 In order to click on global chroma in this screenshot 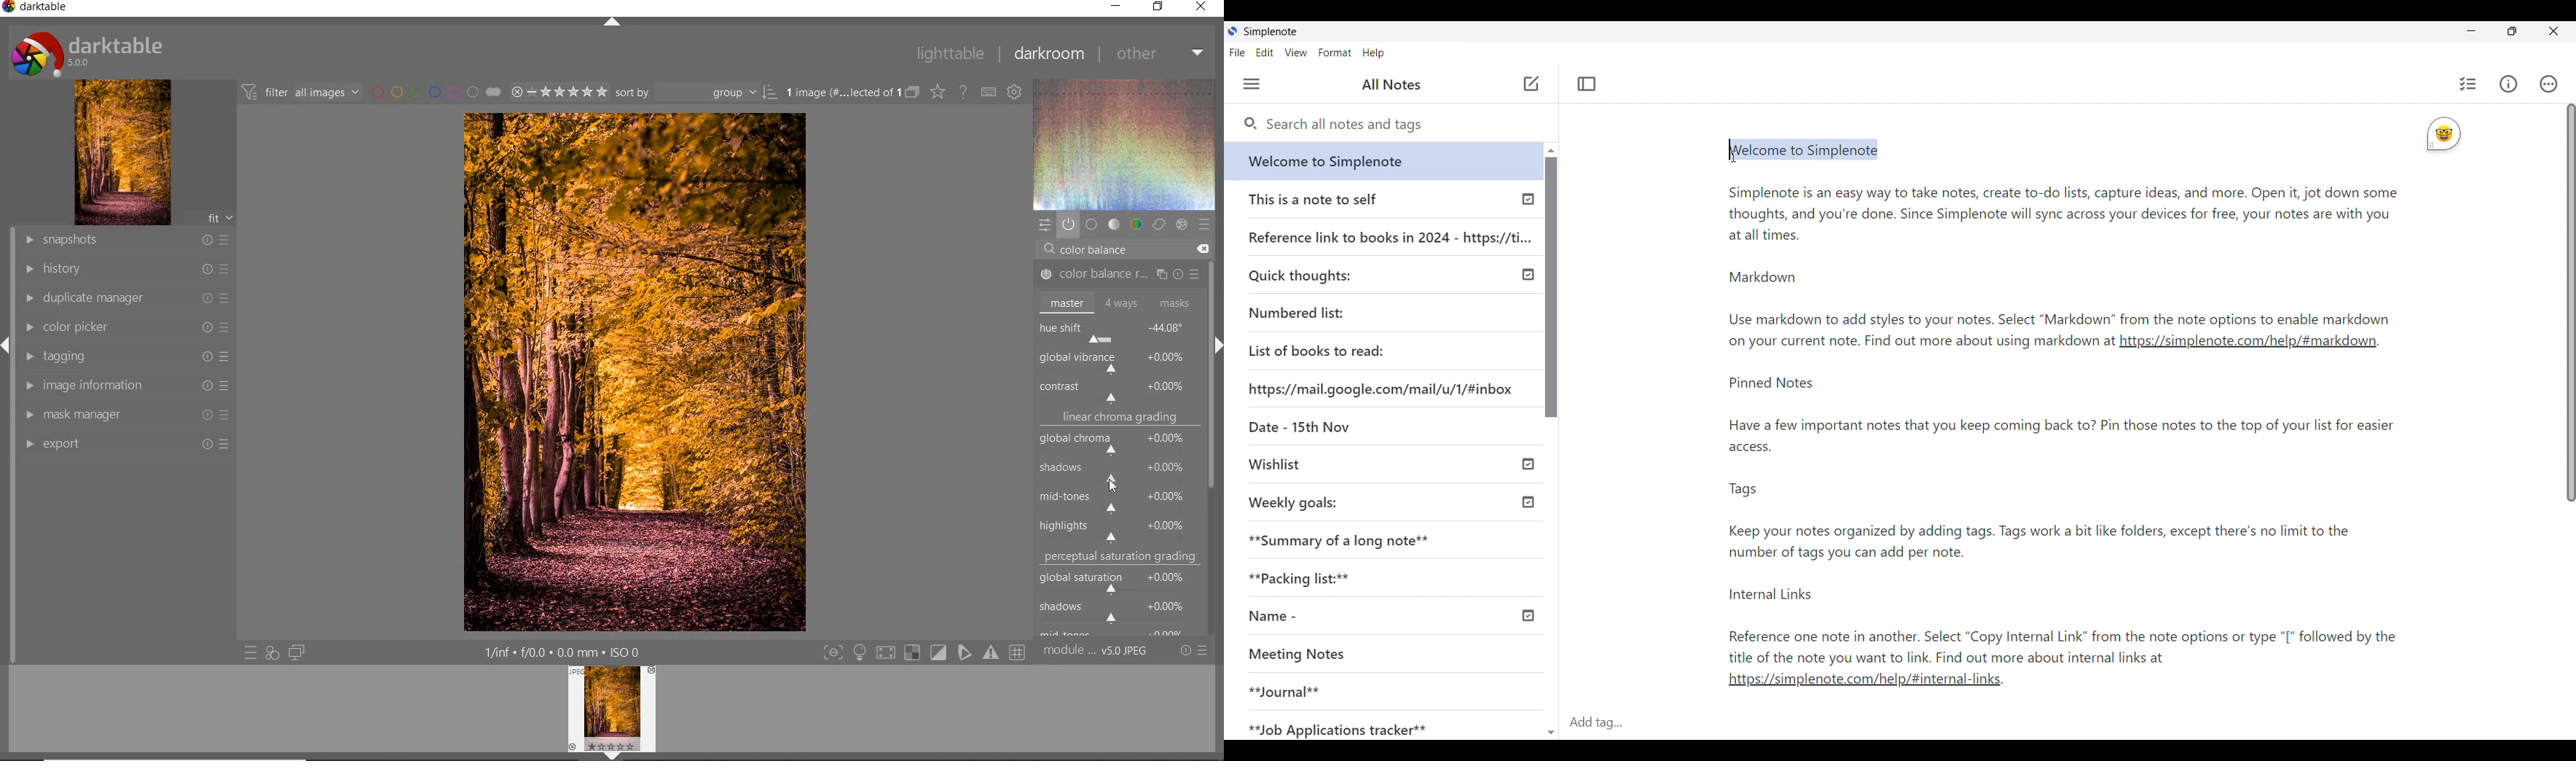, I will do `click(1120, 445)`.